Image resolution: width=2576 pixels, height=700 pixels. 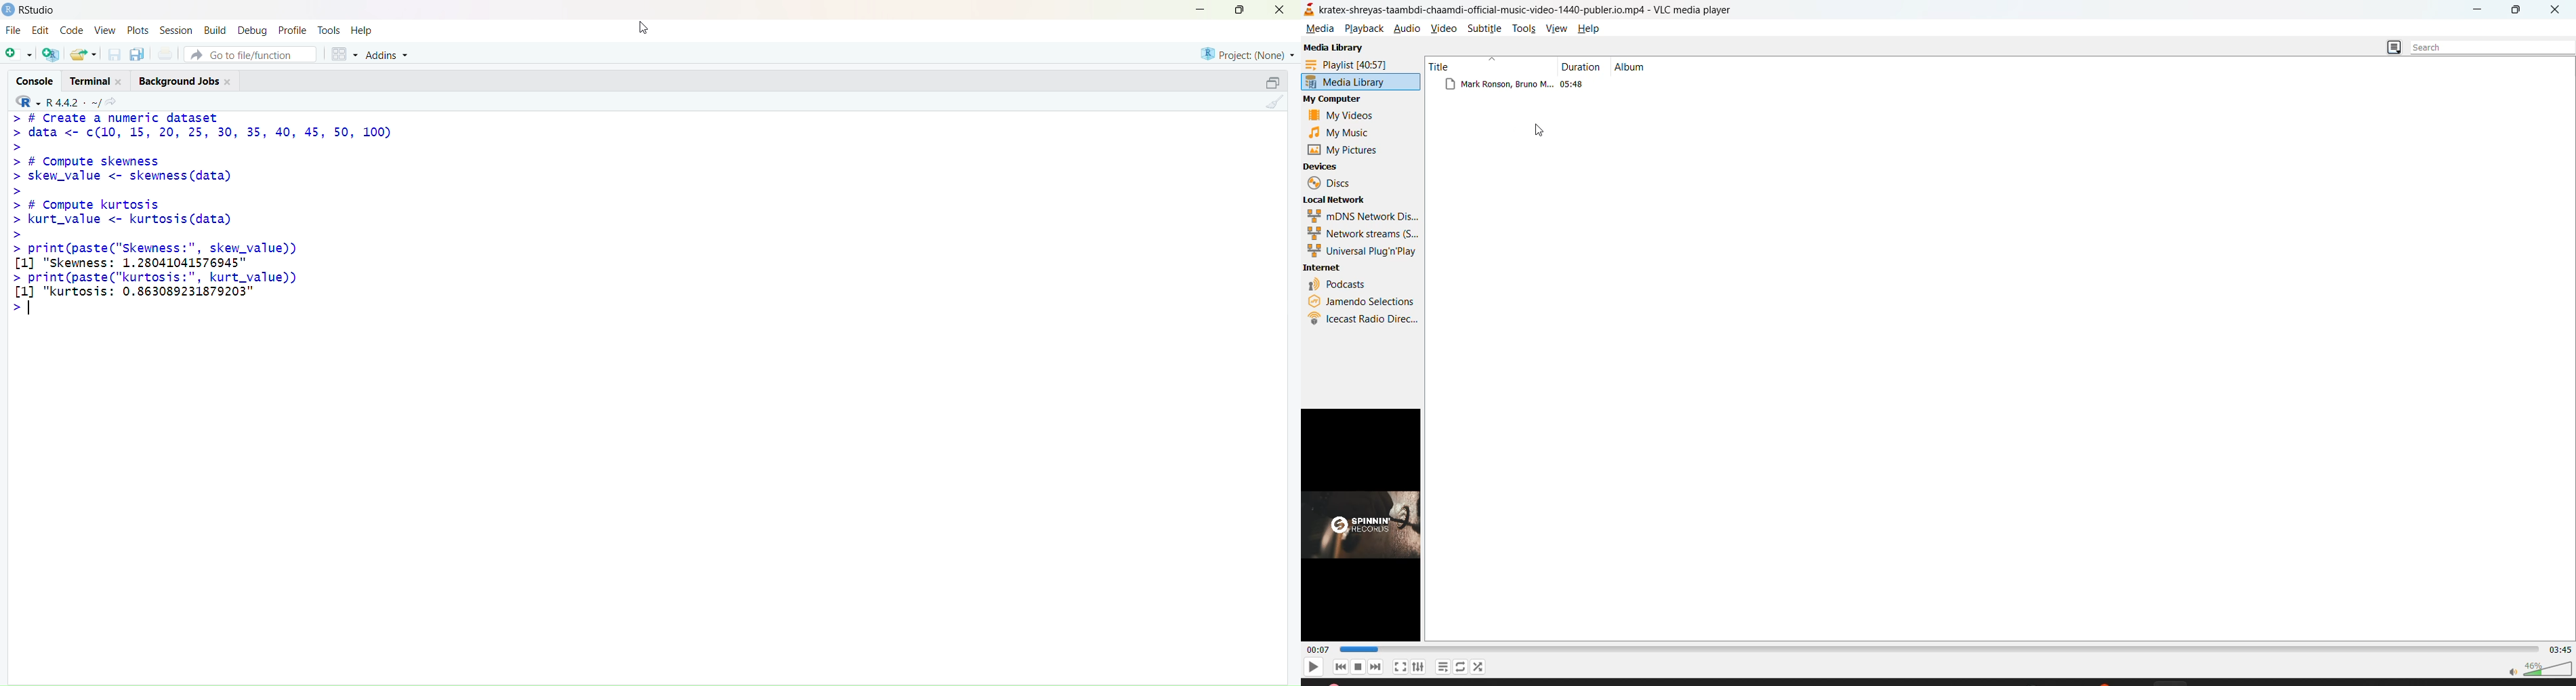 What do you see at coordinates (51, 54) in the screenshot?
I see `Create a project` at bounding box center [51, 54].